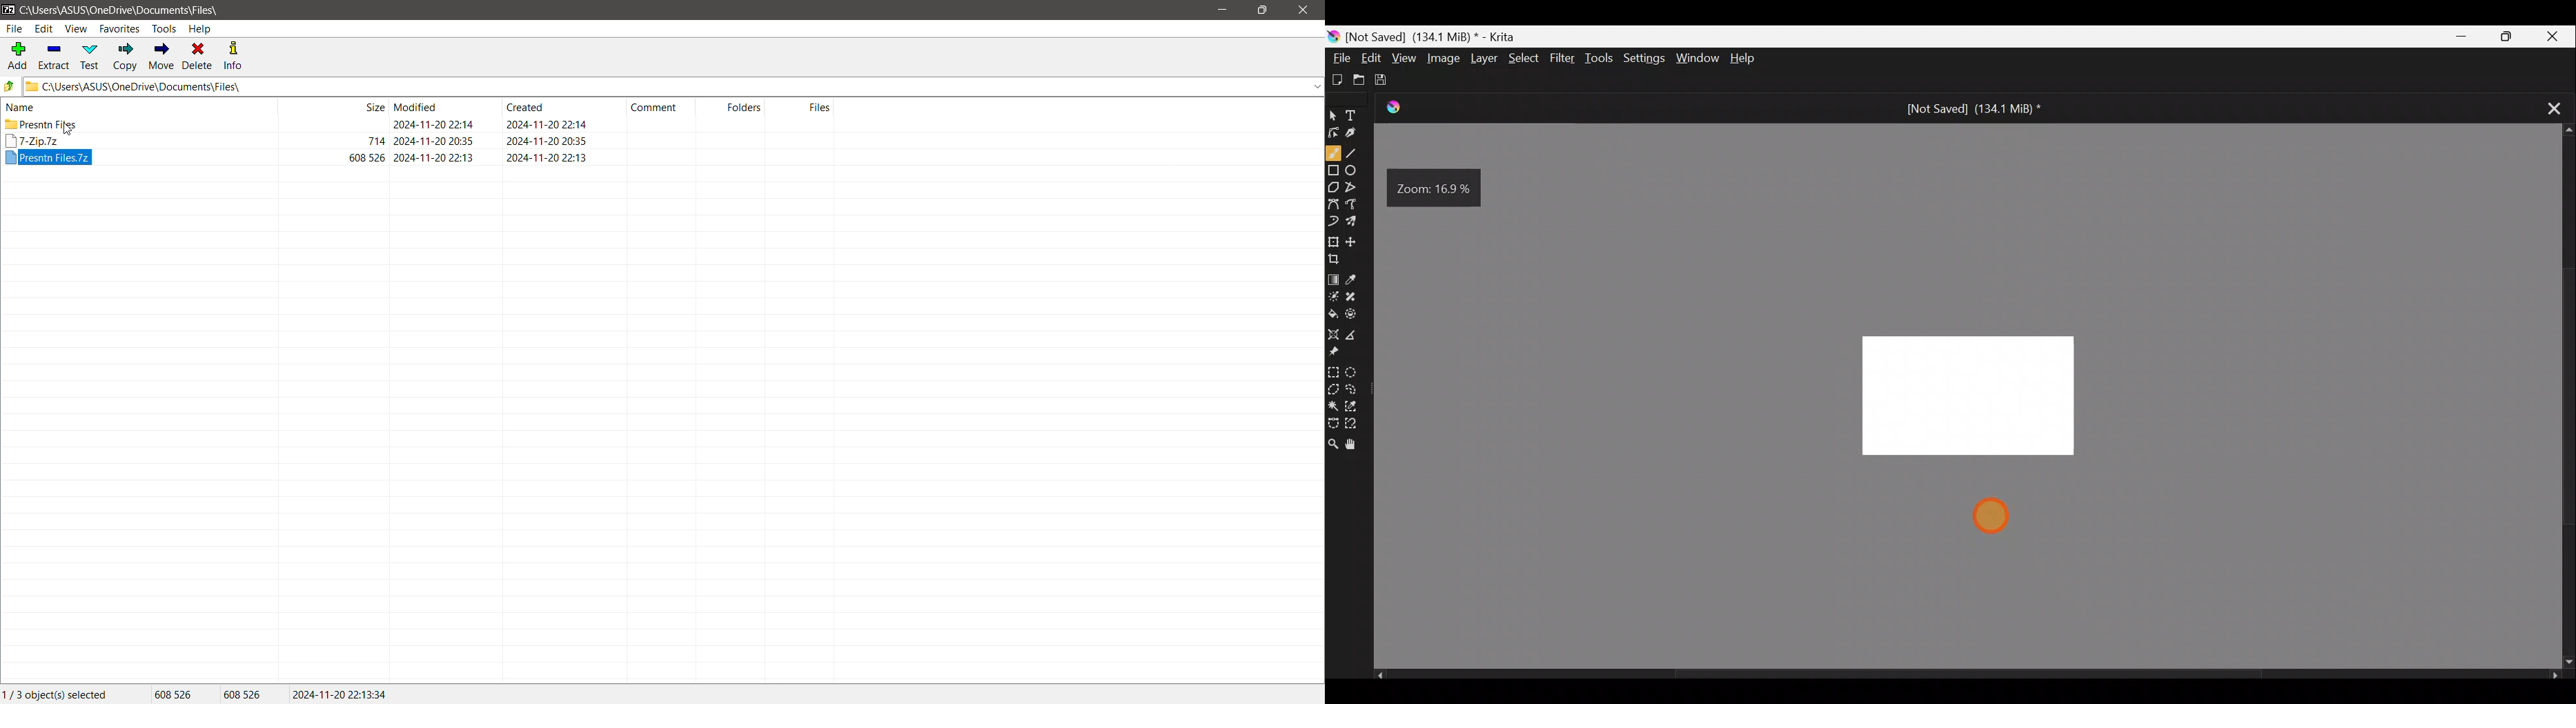  What do you see at coordinates (1438, 189) in the screenshot?
I see `Zoom: 16.9%` at bounding box center [1438, 189].